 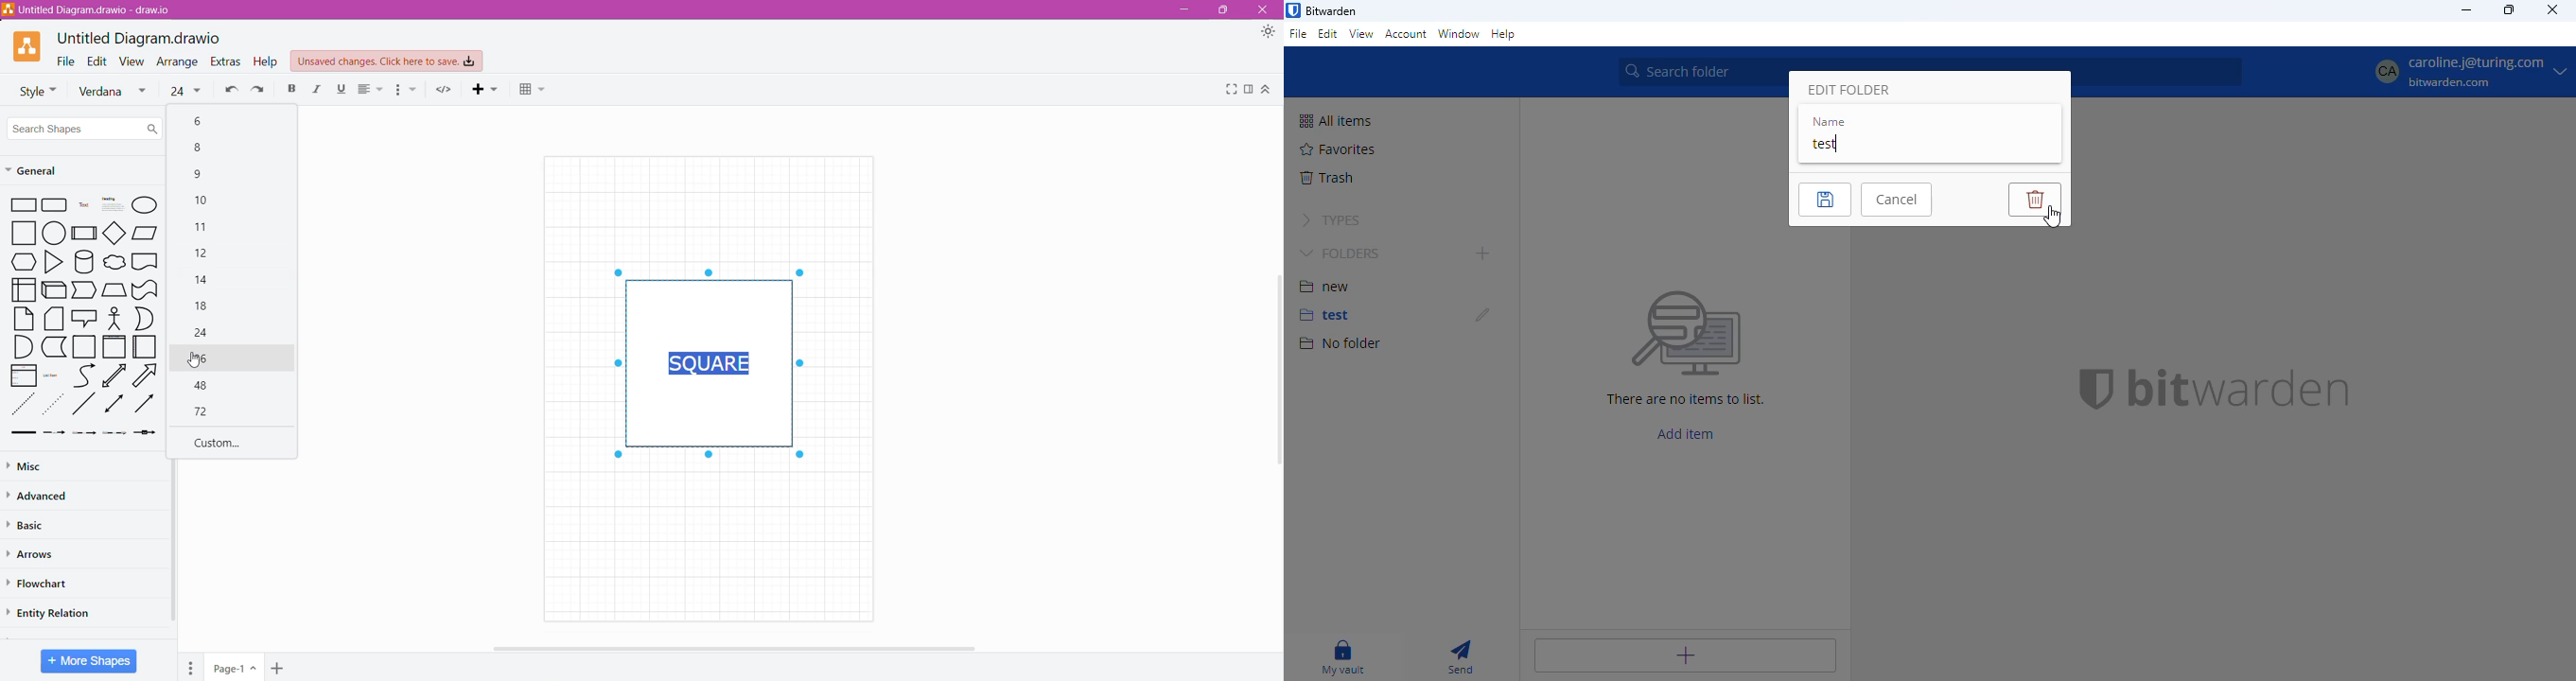 I want to click on Paper Sheet, so click(x=21, y=319).